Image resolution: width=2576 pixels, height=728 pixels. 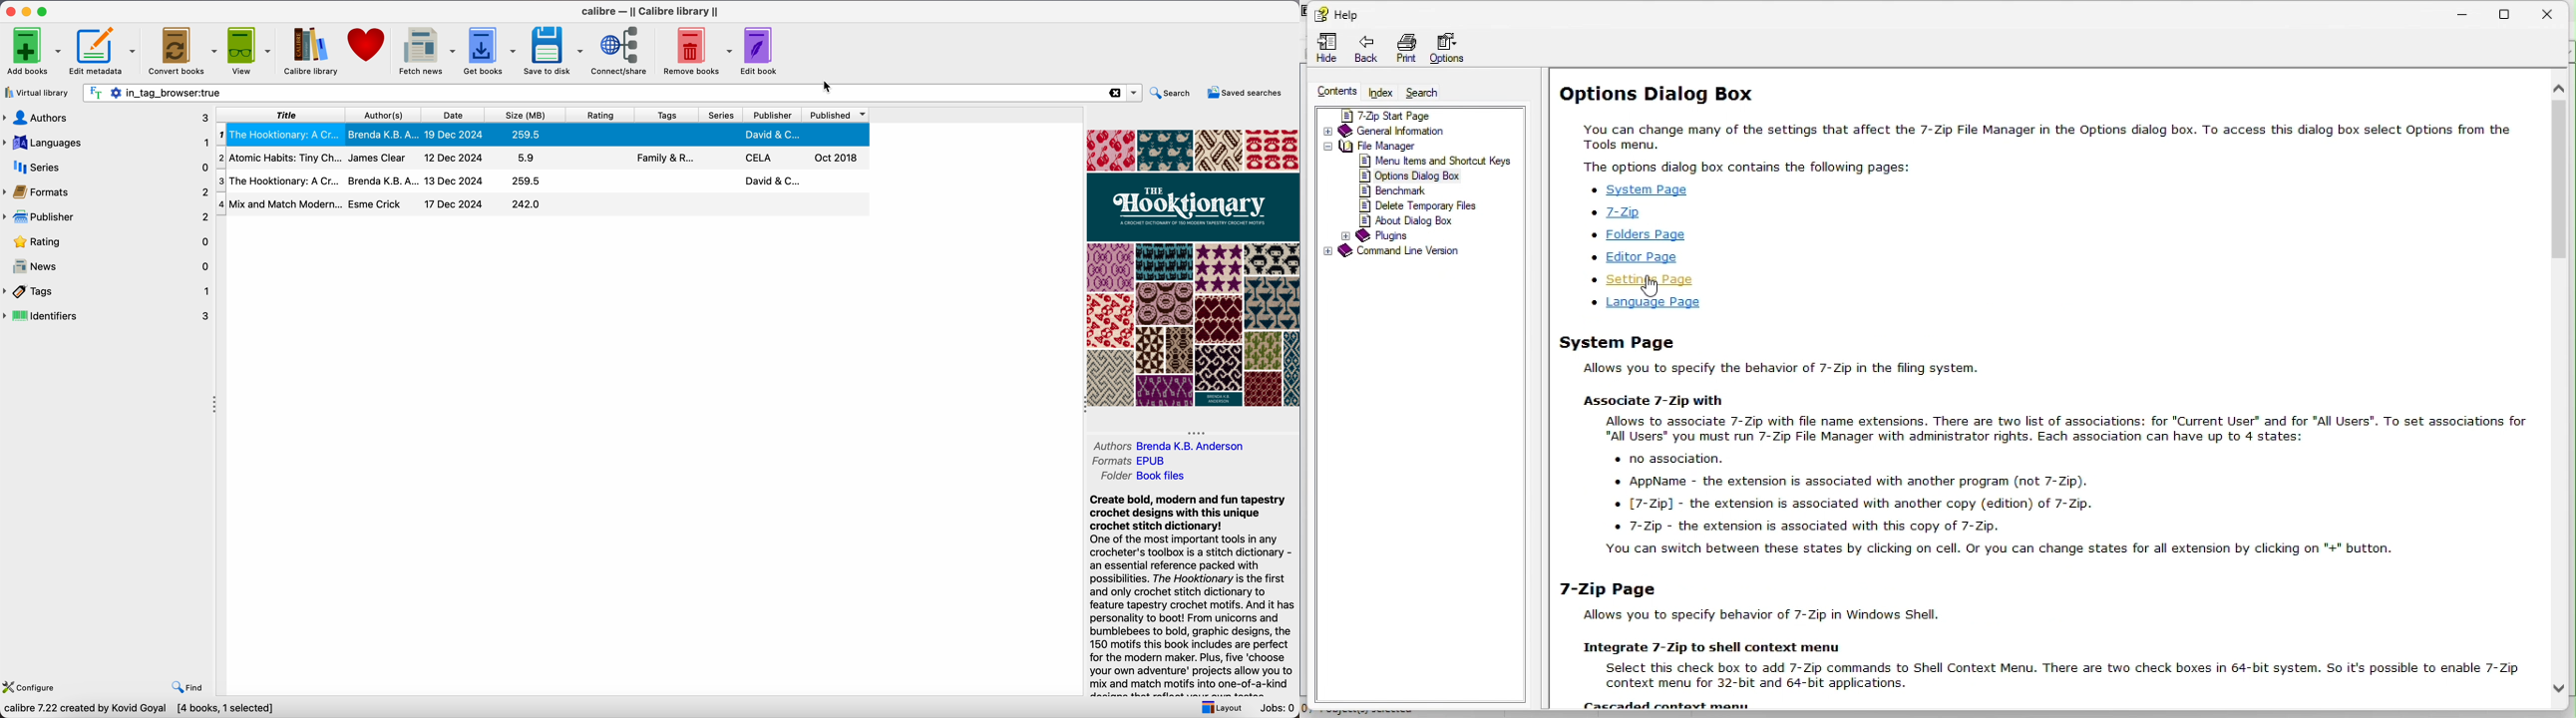 What do you see at coordinates (775, 134) in the screenshot?
I see `David & C...` at bounding box center [775, 134].